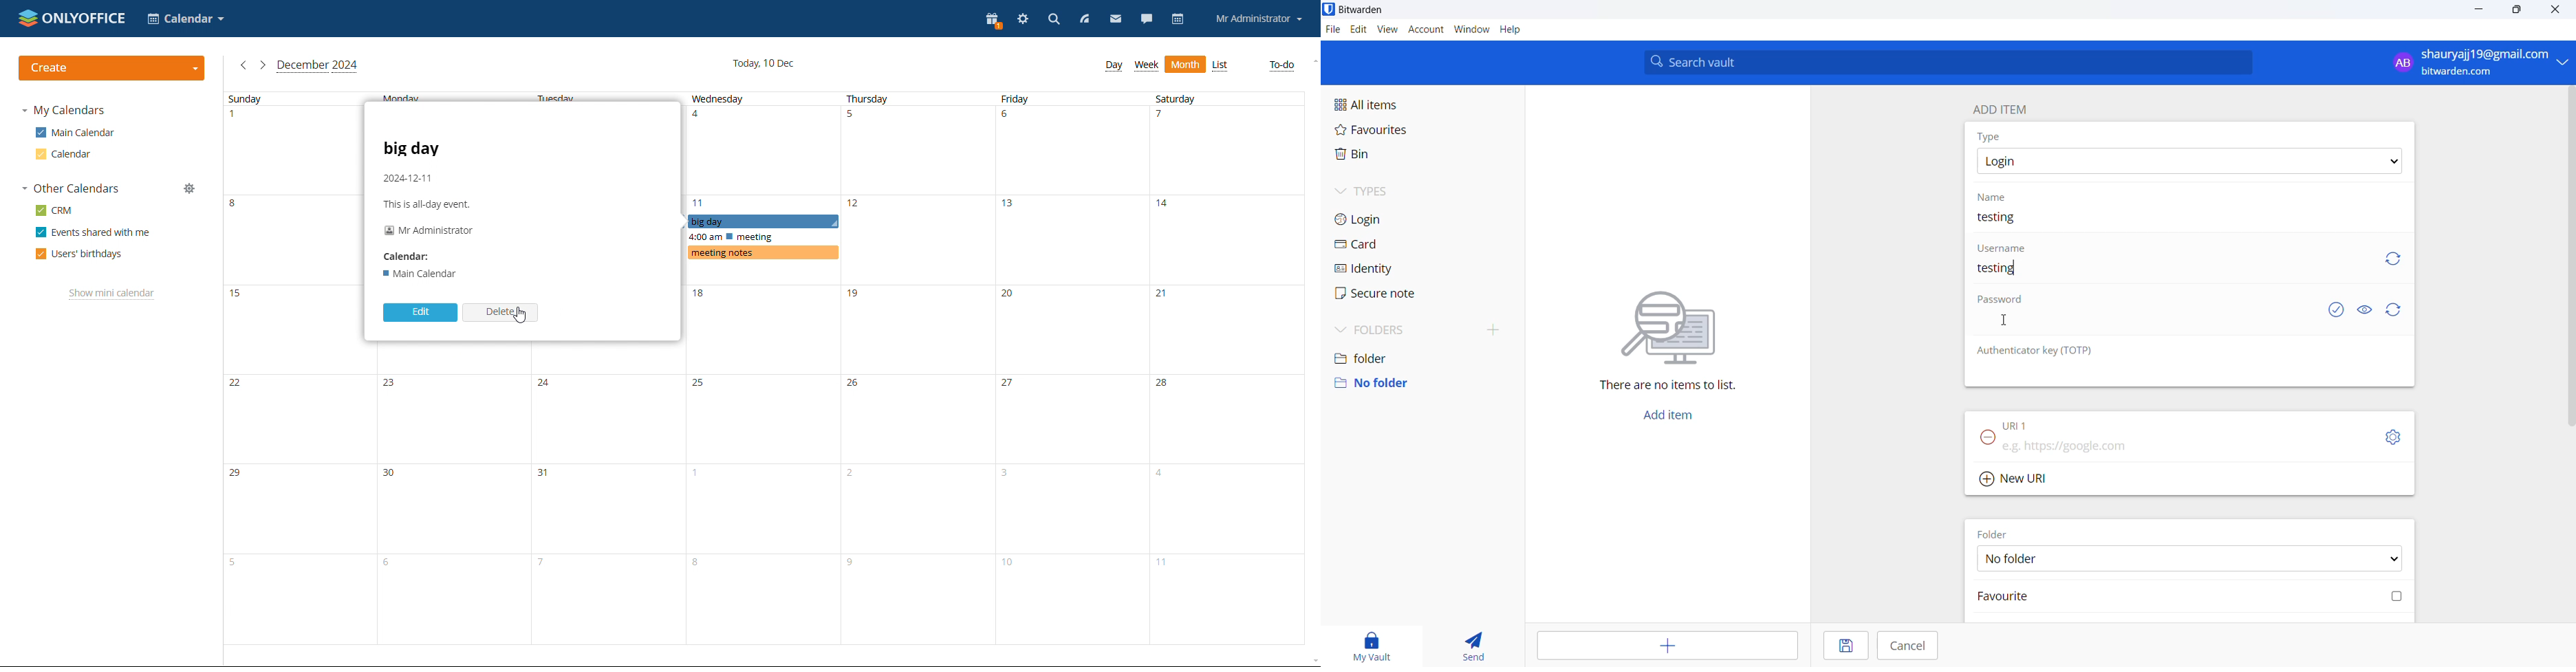 The height and width of the screenshot is (672, 2576). Describe the element at coordinates (420, 314) in the screenshot. I see `edit` at that location.